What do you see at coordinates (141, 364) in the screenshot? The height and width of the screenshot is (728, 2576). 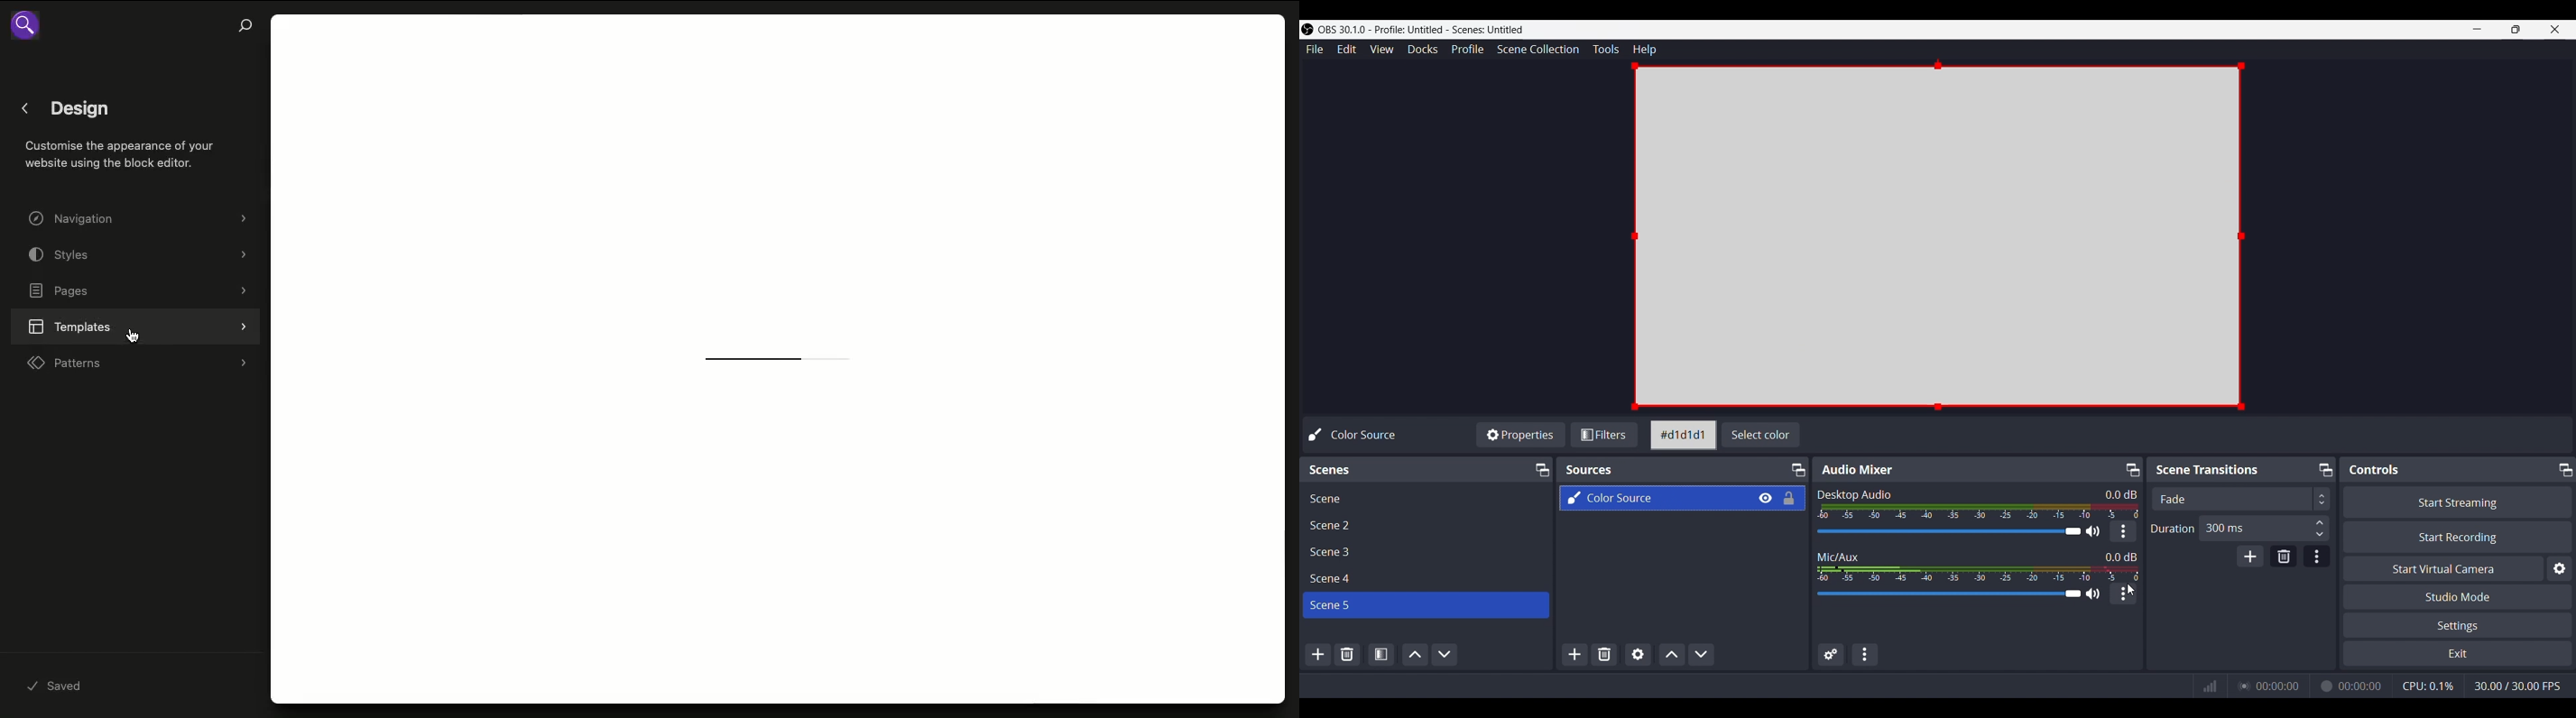 I see `Patterns` at bounding box center [141, 364].